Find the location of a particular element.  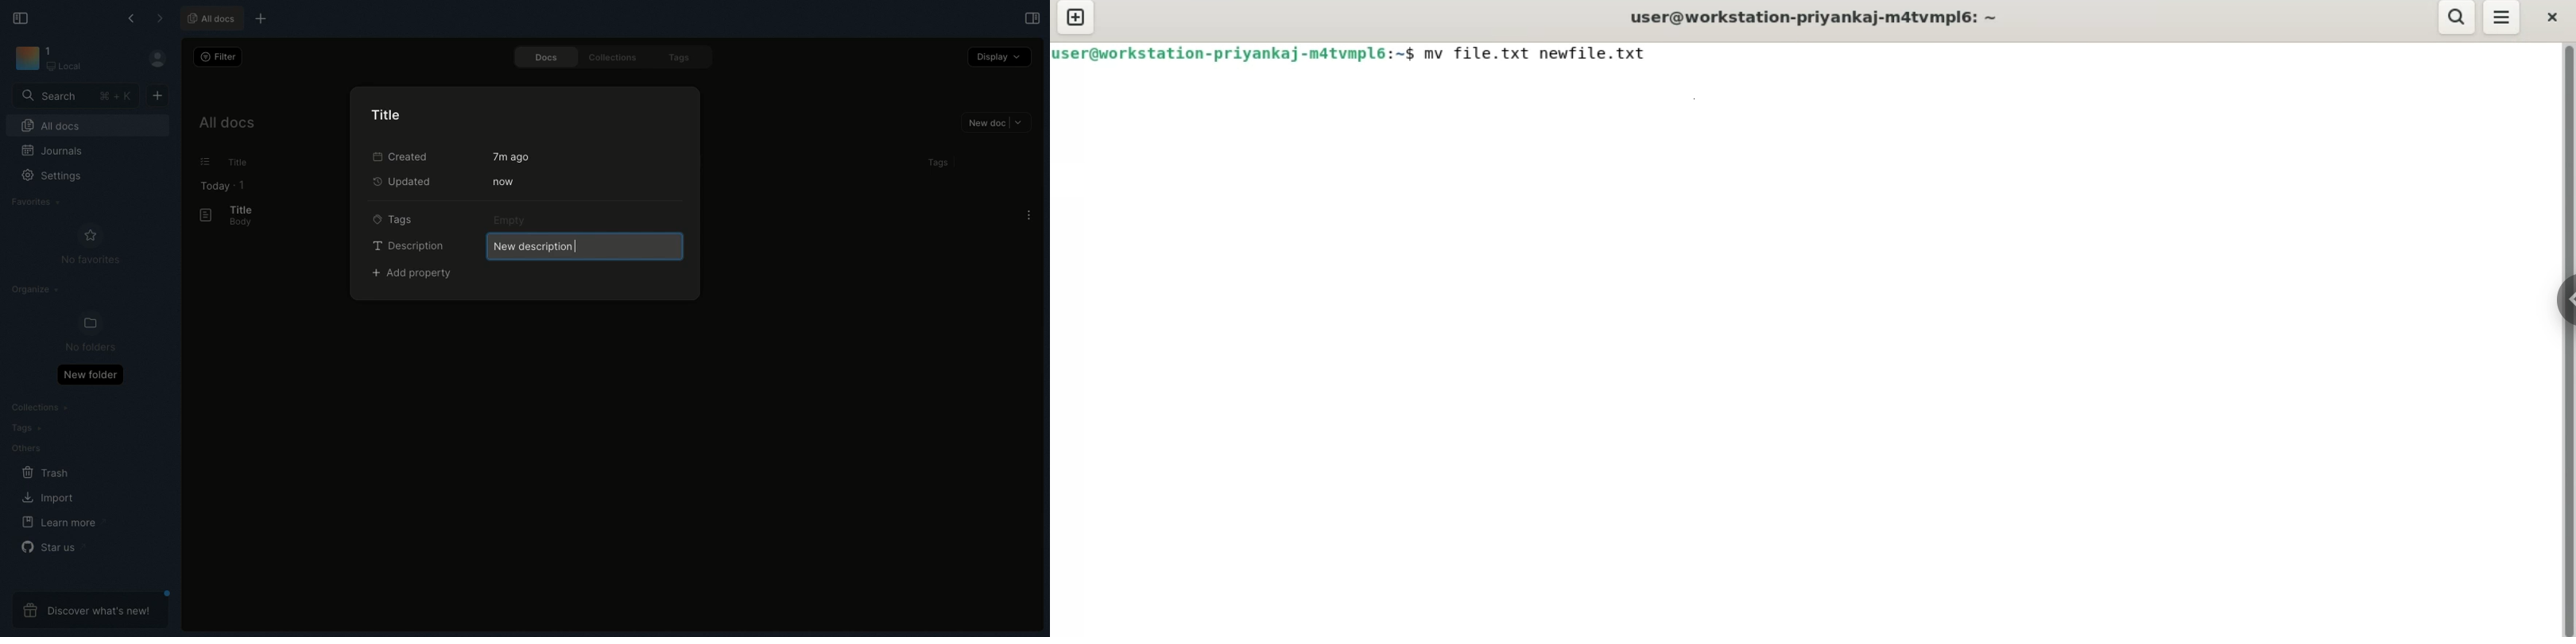

Icon is located at coordinates (26, 59).